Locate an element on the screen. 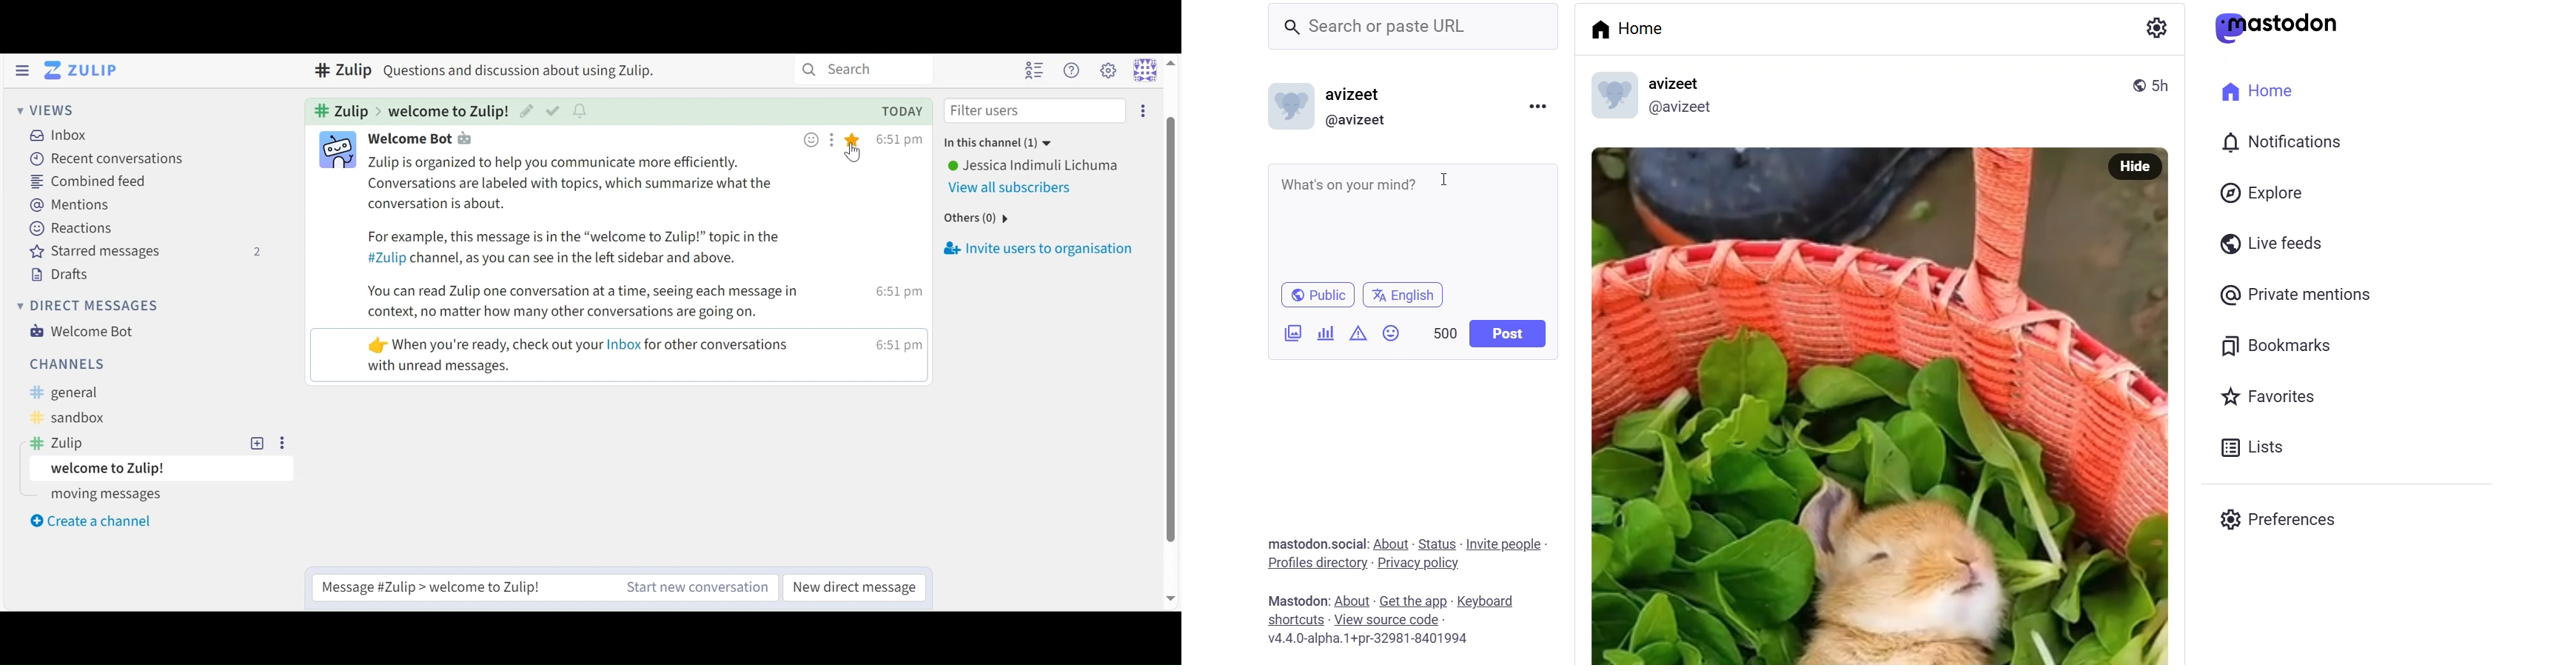 The width and height of the screenshot is (2576, 672). poll is located at coordinates (1327, 333).